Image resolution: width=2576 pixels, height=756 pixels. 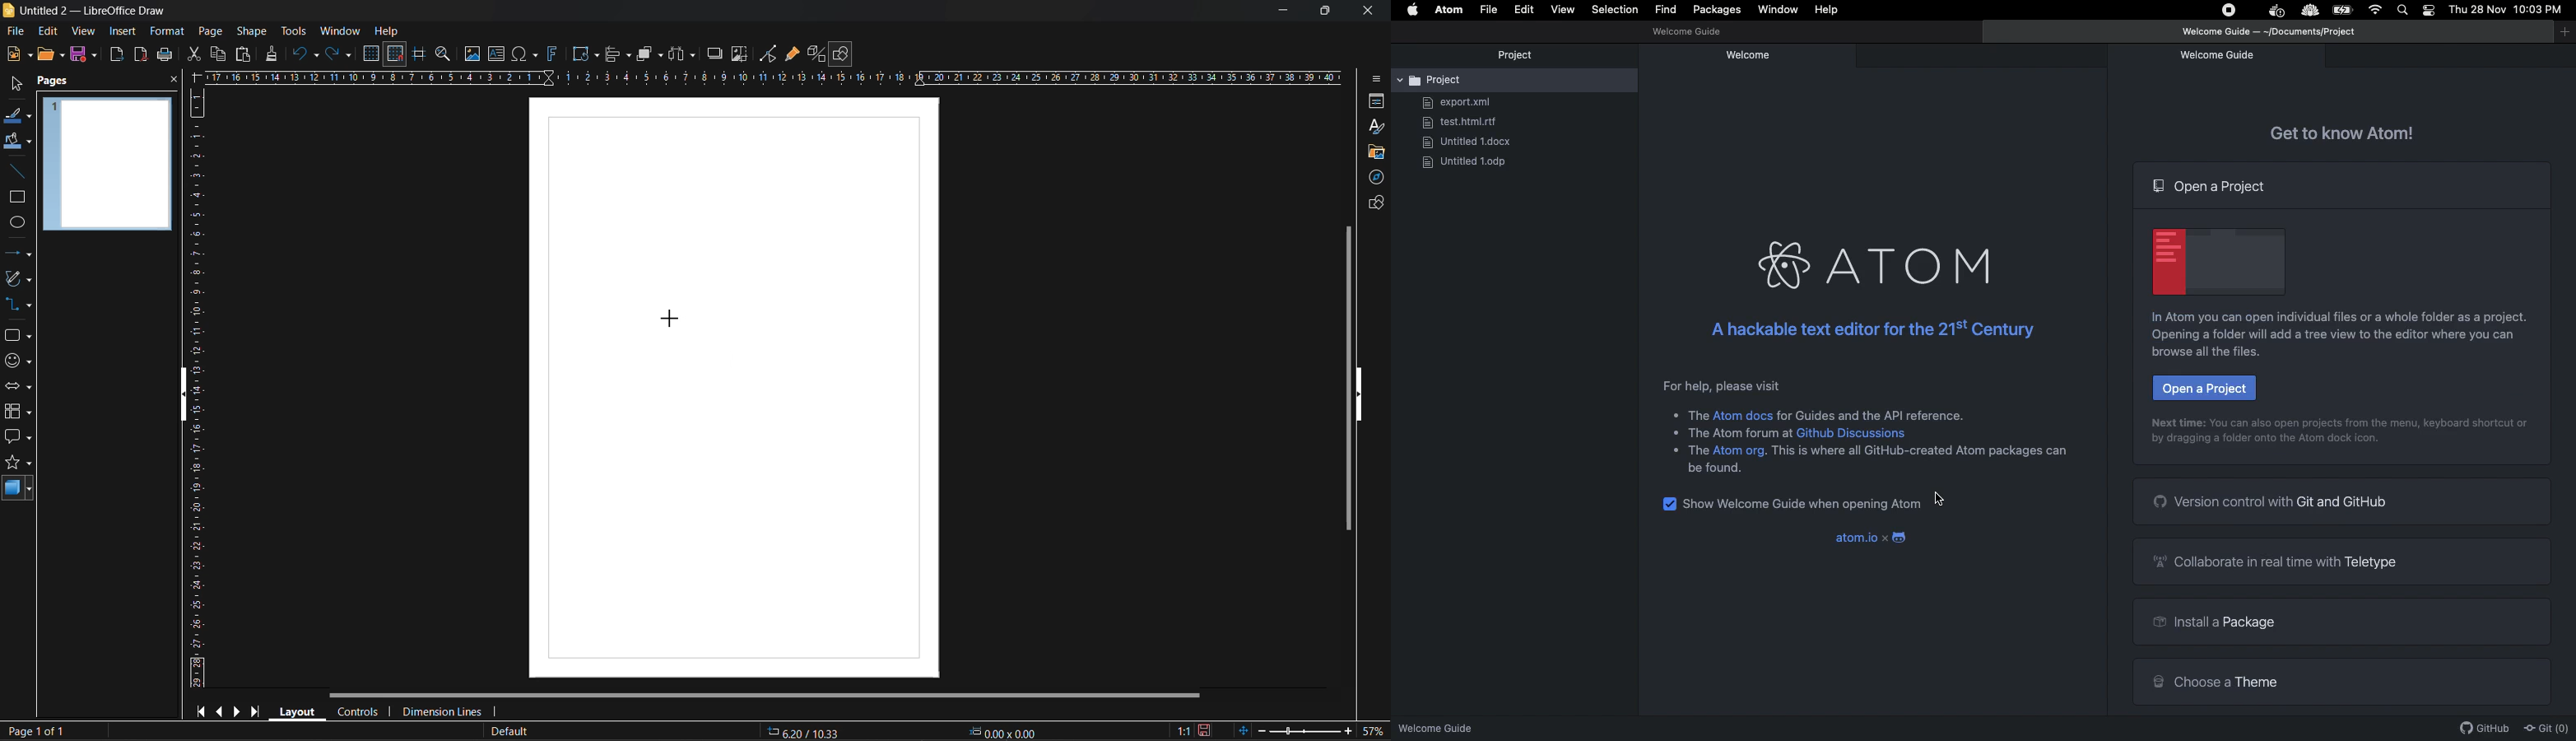 I want to click on save, so click(x=86, y=55).